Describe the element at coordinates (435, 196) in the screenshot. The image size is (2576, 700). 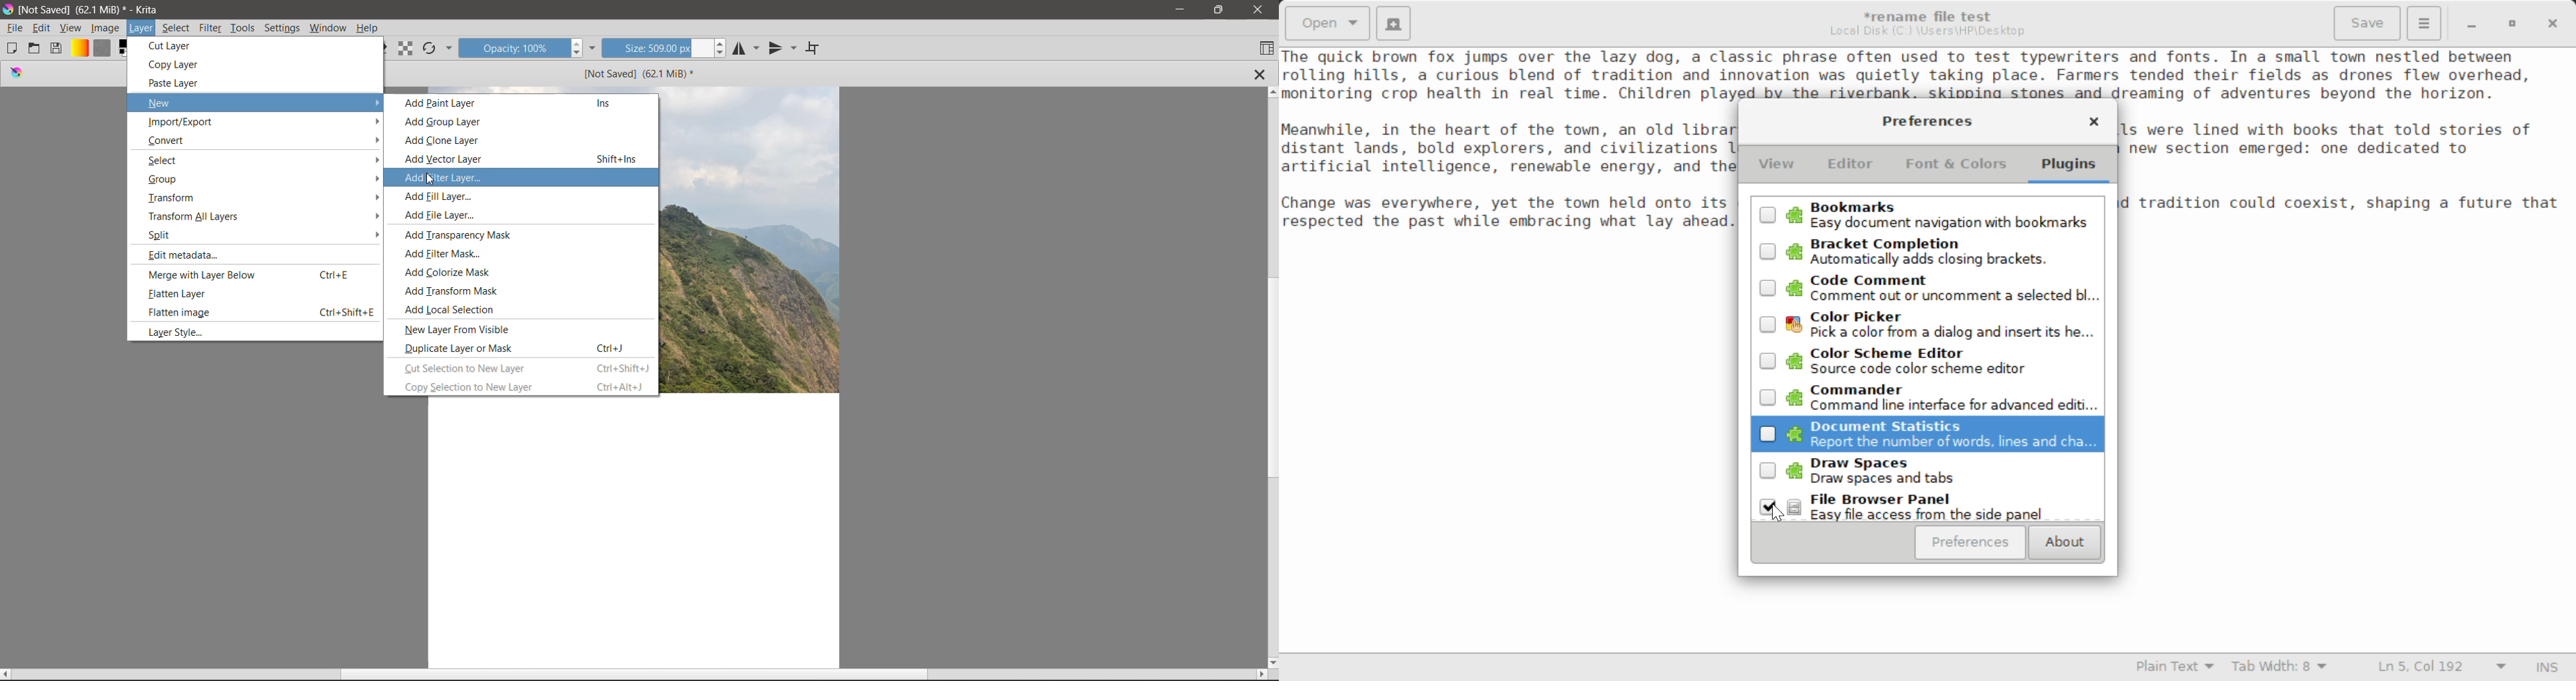
I see `Add Fil Layer` at that location.